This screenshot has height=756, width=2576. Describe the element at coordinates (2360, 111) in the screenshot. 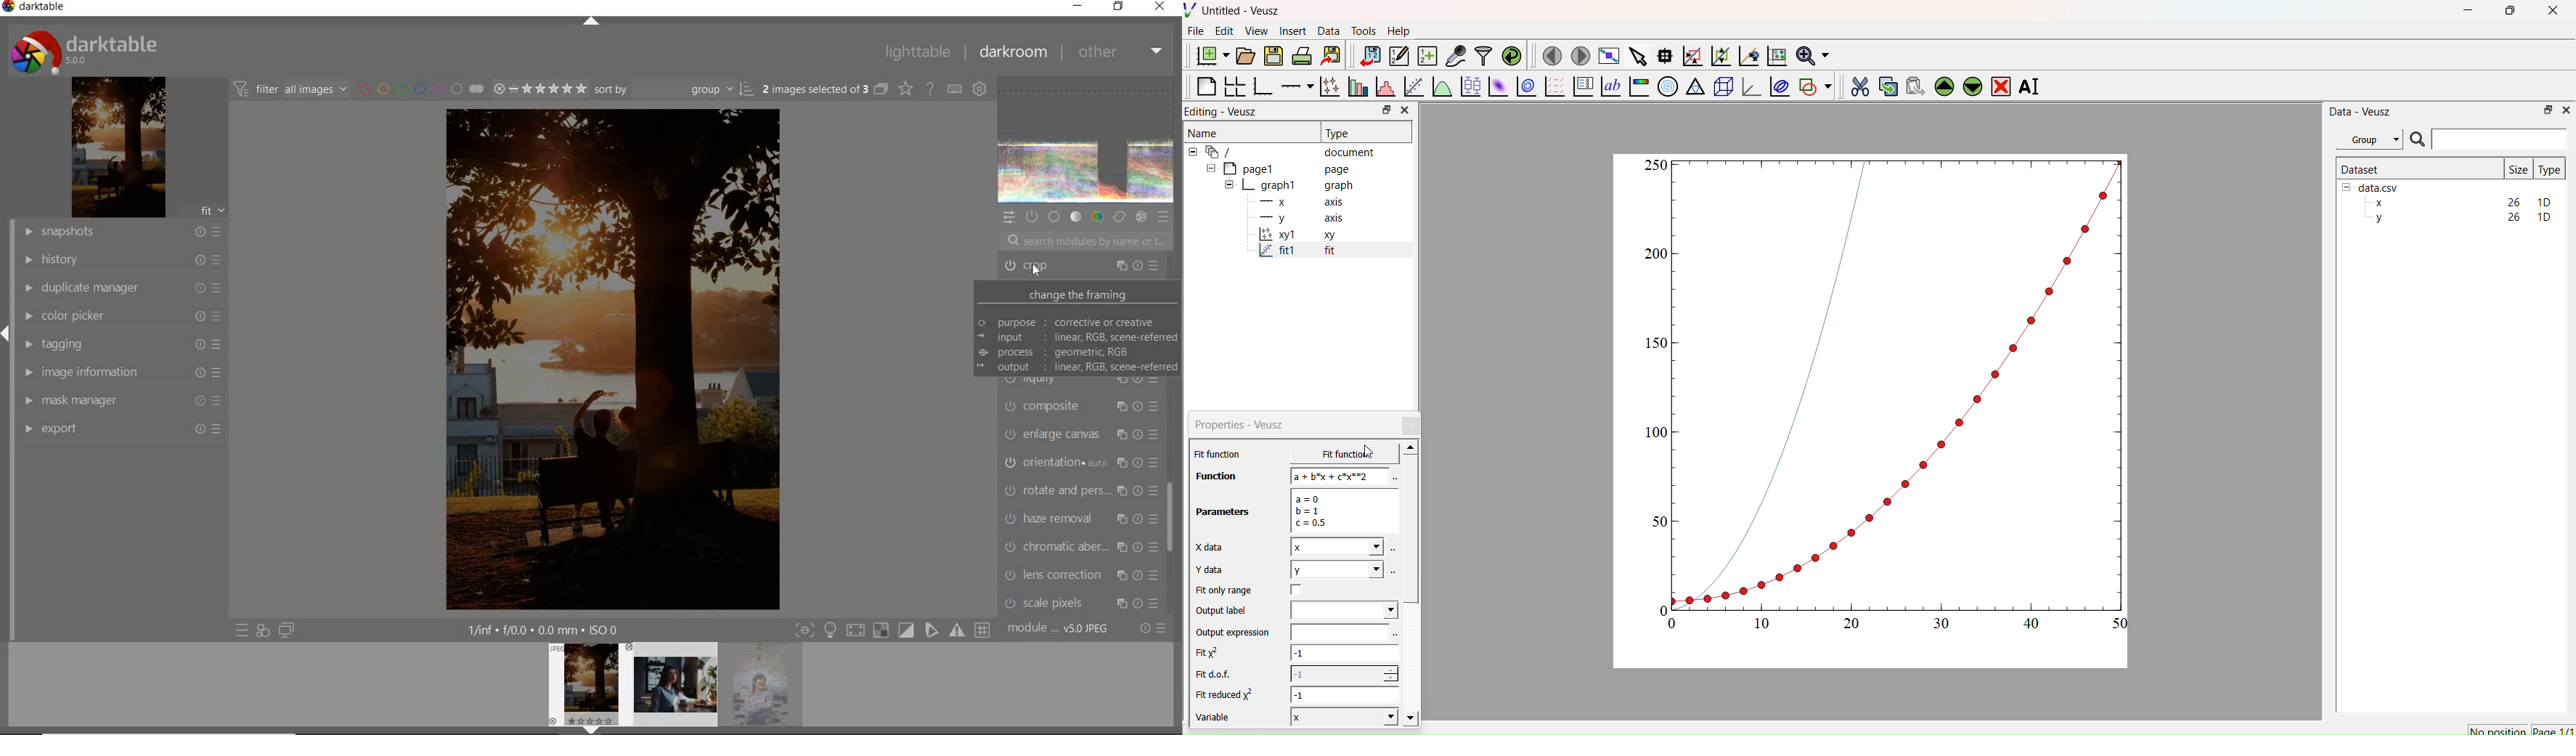

I see `Data - Veusz` at that location.